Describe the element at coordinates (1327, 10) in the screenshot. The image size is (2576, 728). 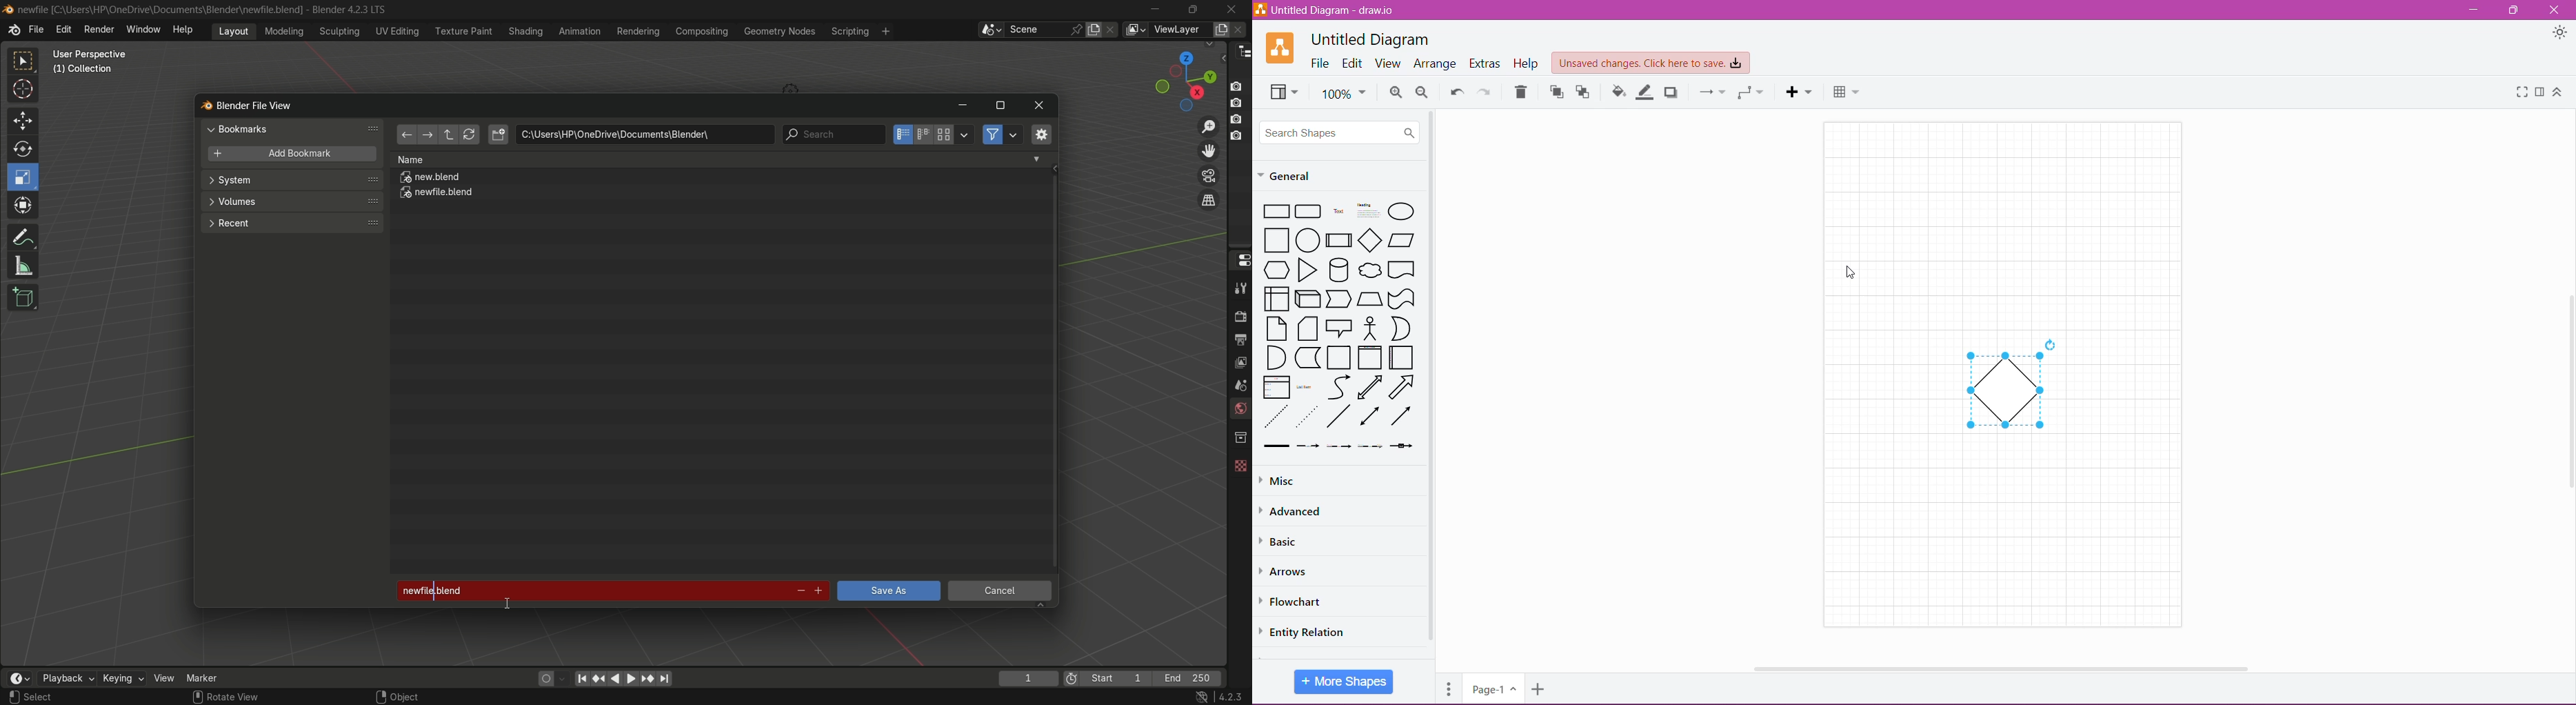
I see `Diagram Title - Application Name - Untitled Diagram - draw.io` at that location.